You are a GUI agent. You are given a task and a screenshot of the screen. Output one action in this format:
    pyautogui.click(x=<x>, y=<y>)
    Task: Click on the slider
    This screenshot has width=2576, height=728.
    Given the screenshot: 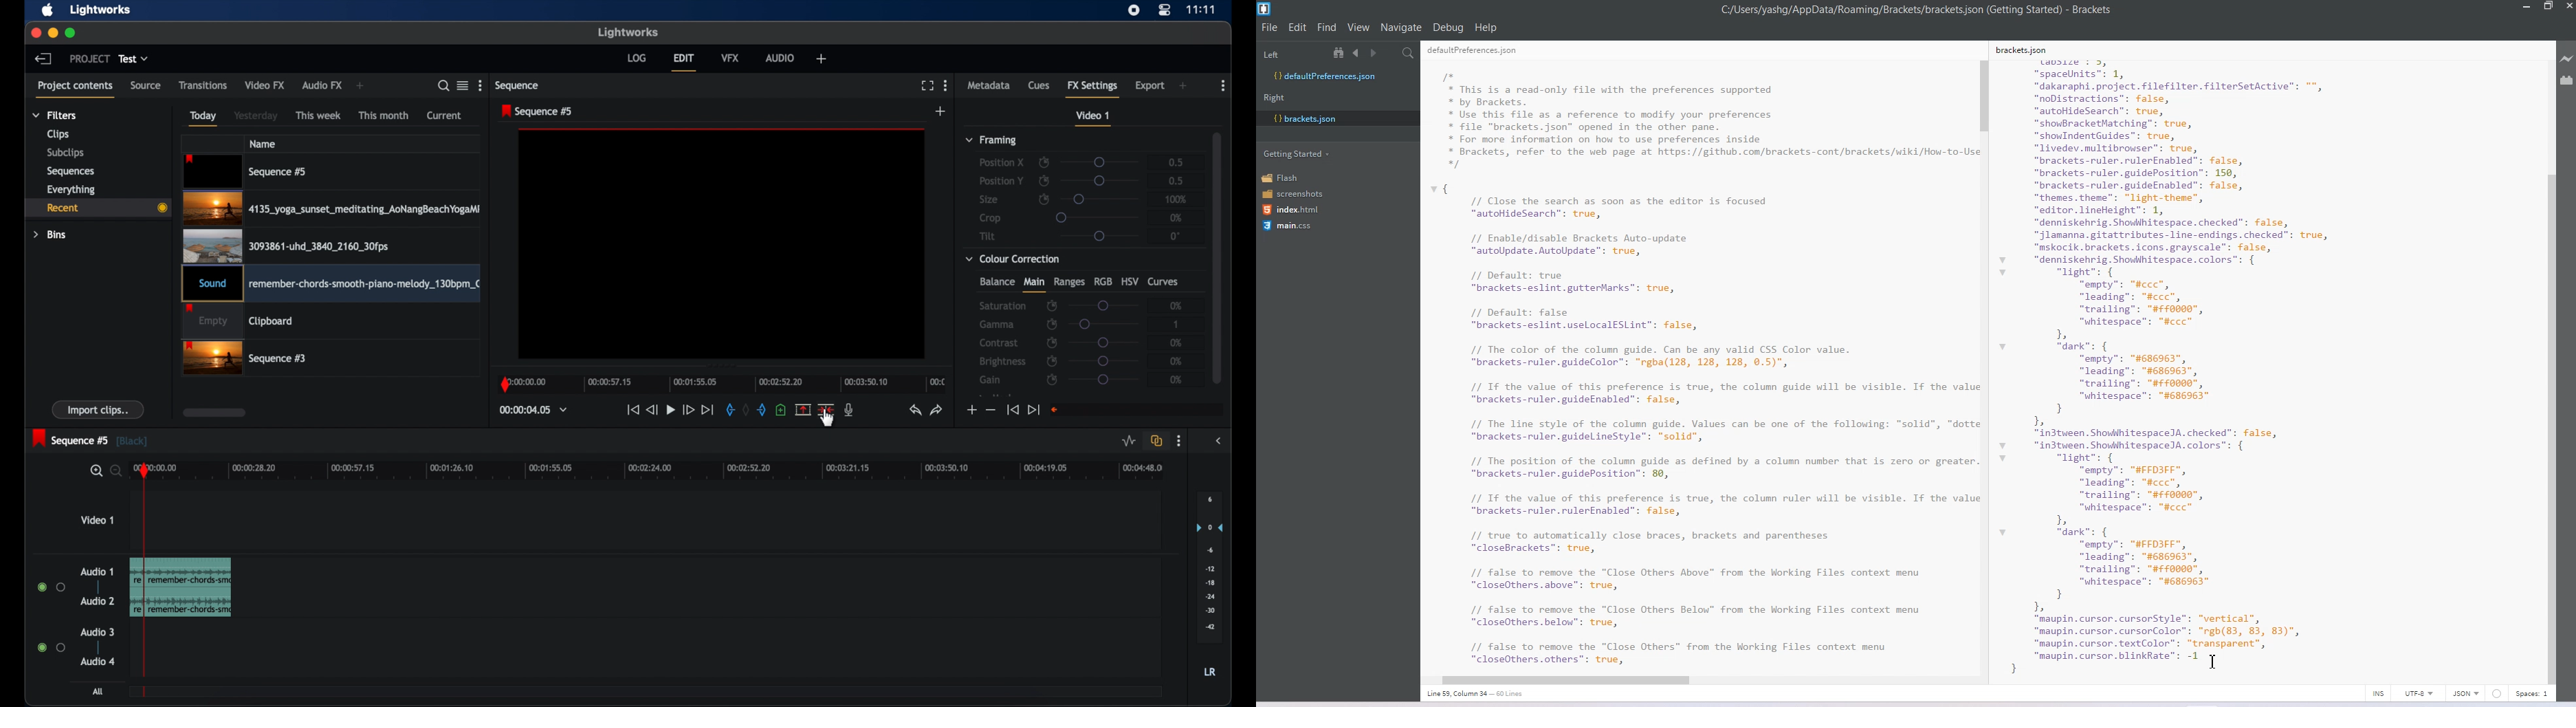 What is the action you would take?
    pyautogui.click(x=1105, y=324)
    